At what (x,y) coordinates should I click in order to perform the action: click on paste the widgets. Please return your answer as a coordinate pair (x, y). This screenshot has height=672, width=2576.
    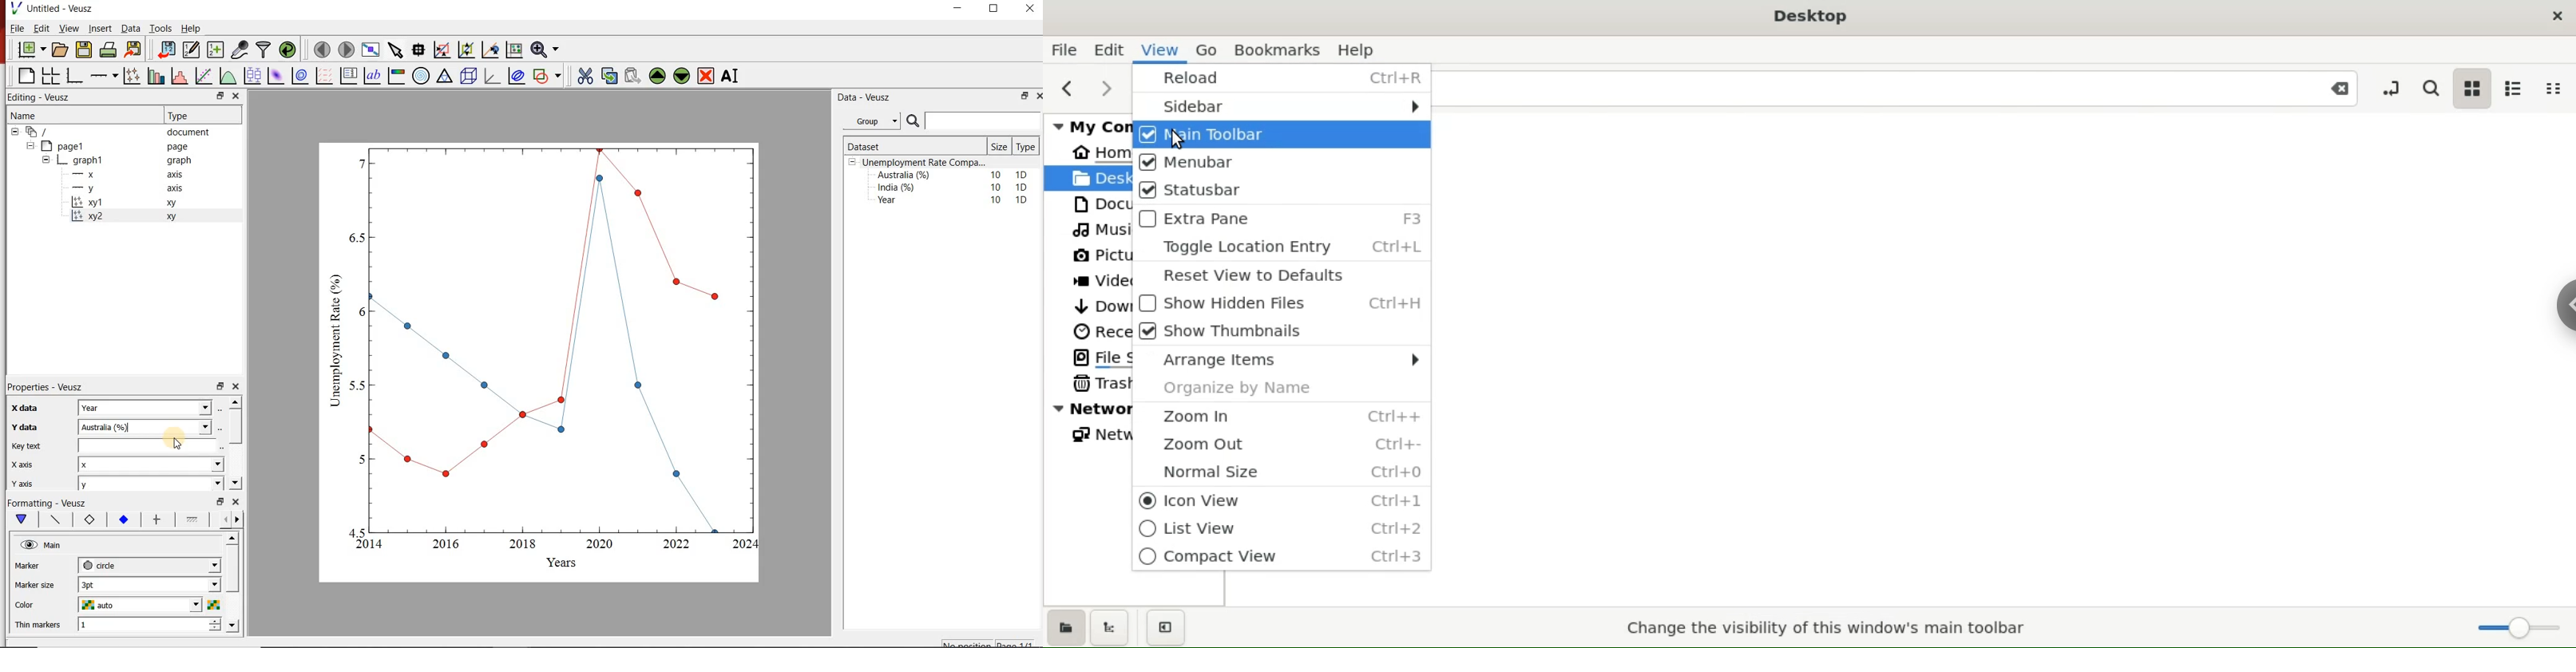
    Looking at the image, I should click on (633, 76).